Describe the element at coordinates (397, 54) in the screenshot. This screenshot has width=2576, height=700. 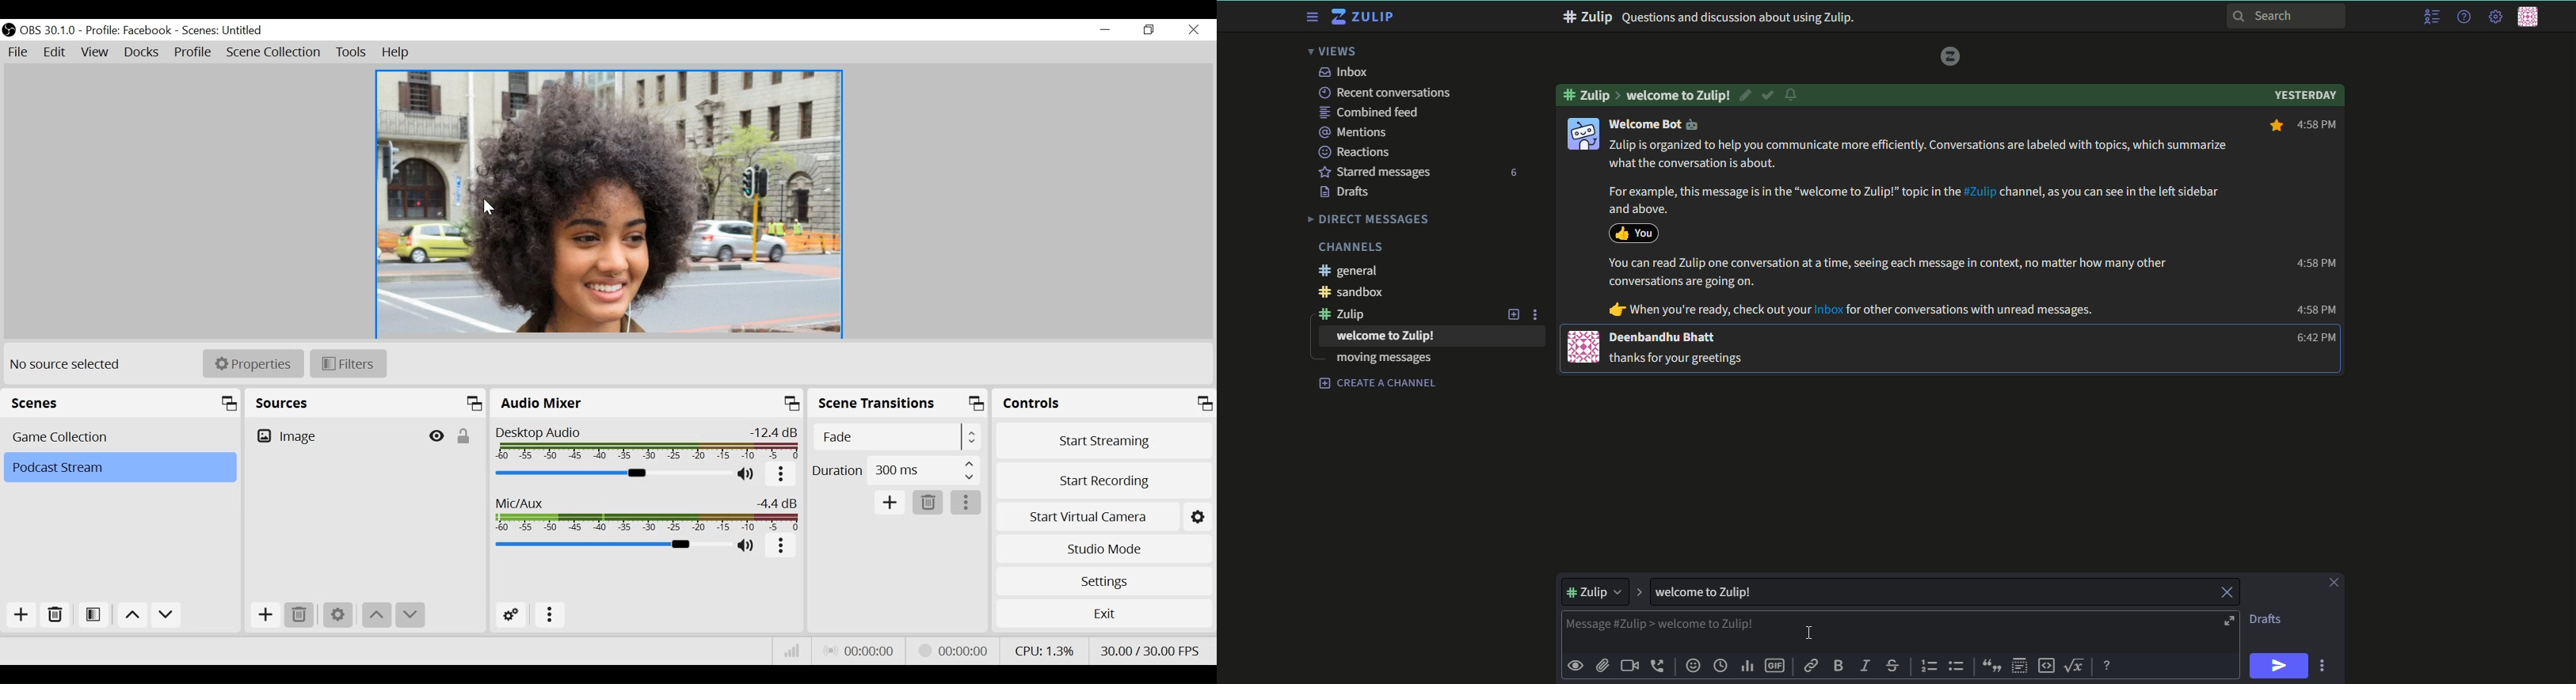
I see `Help` at that location.